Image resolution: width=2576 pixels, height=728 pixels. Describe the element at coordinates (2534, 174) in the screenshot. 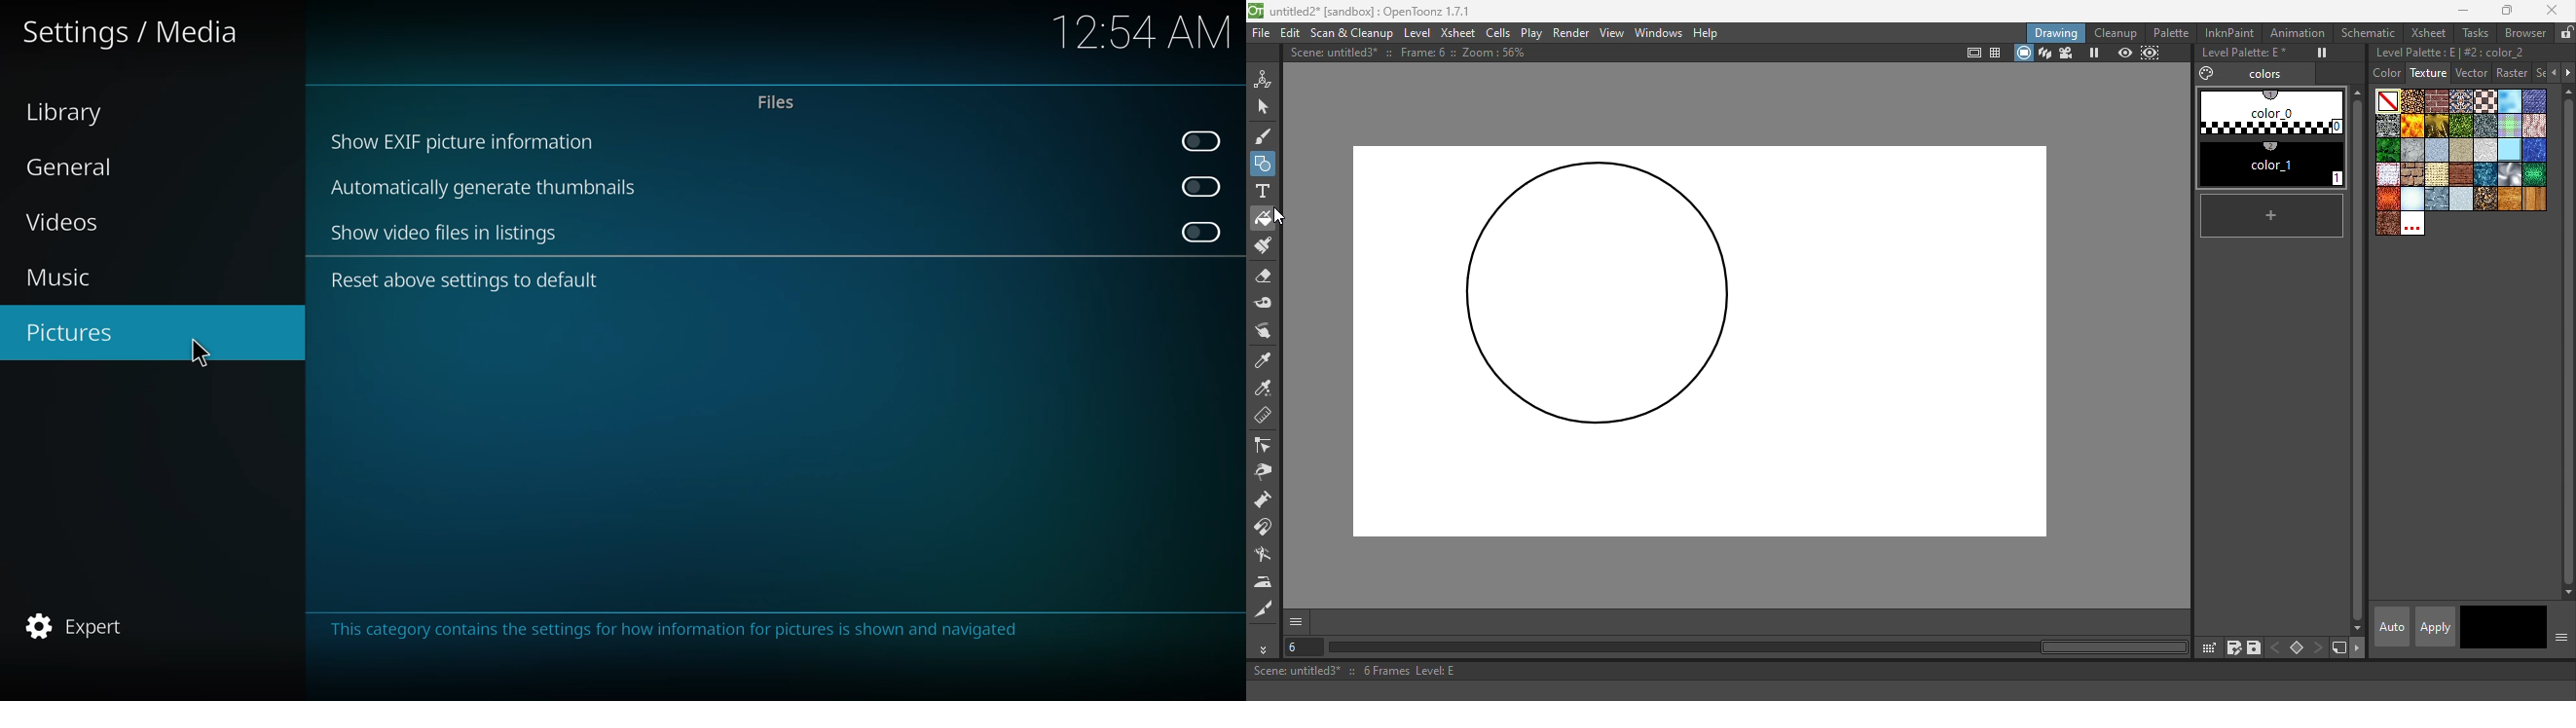

I see `snakeskin.bmp` at that location.